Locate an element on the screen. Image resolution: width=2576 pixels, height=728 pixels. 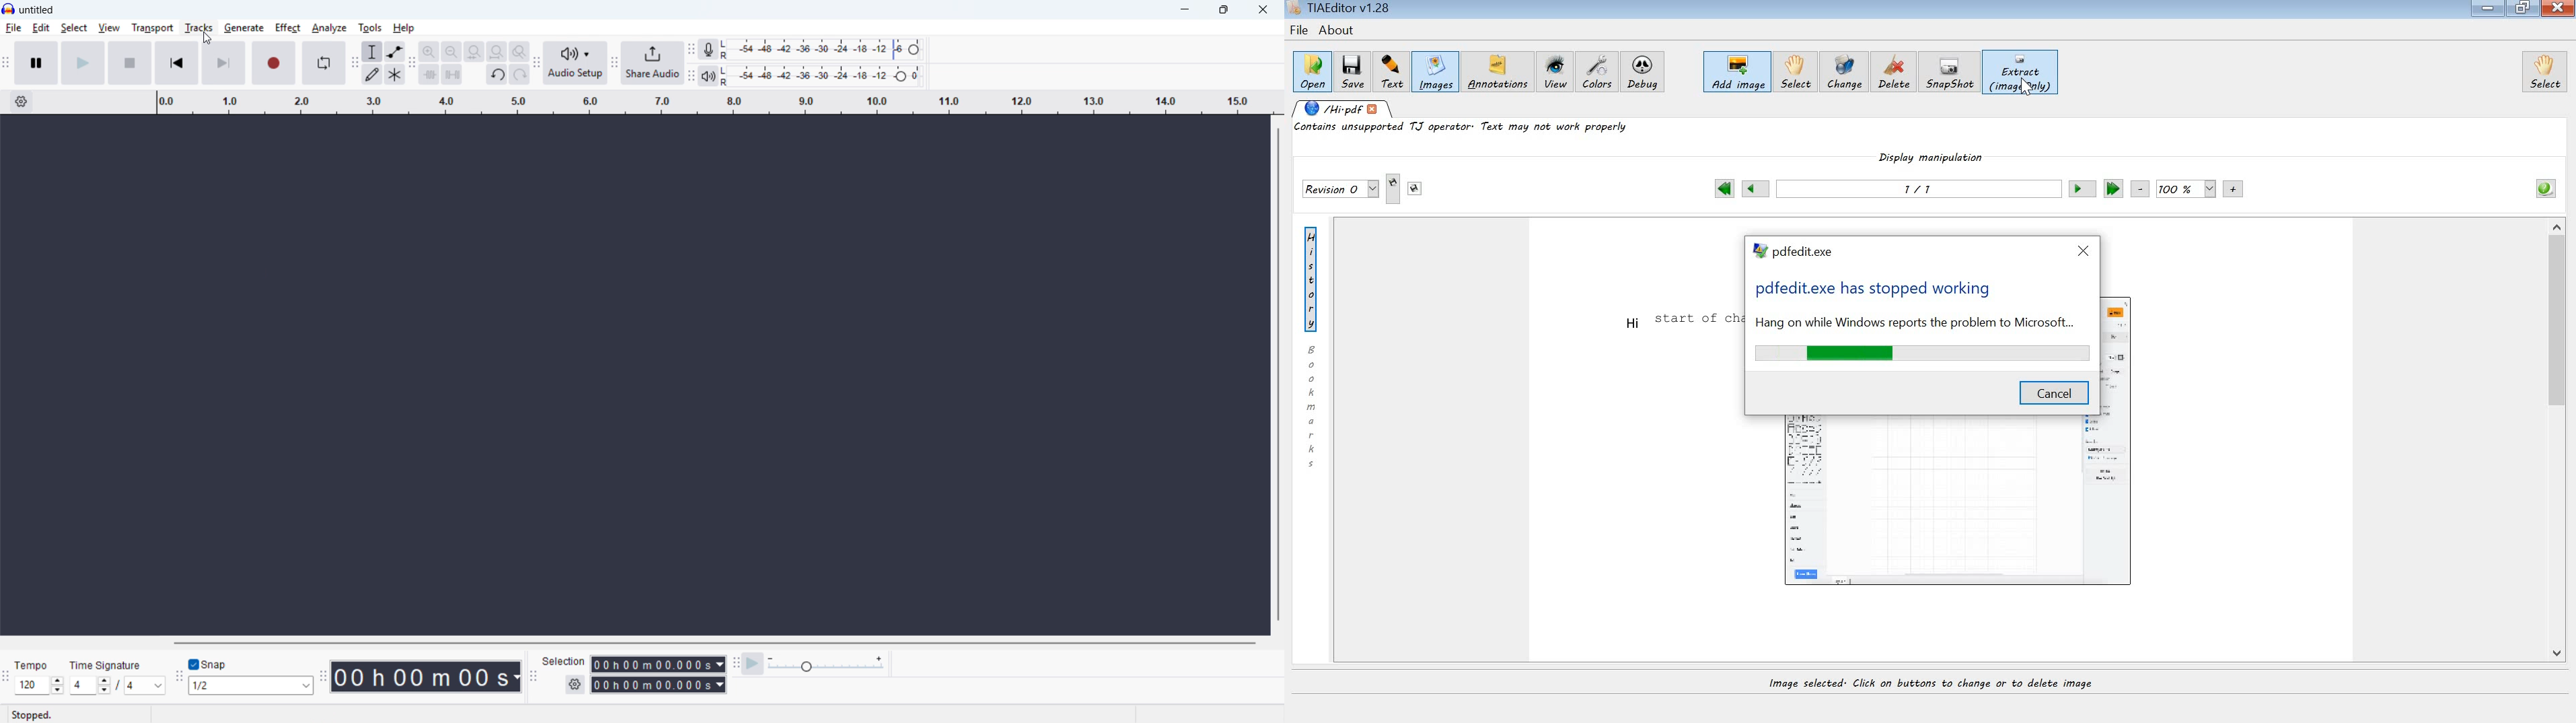
Envelope tool  is located at coordinates (395, 52).